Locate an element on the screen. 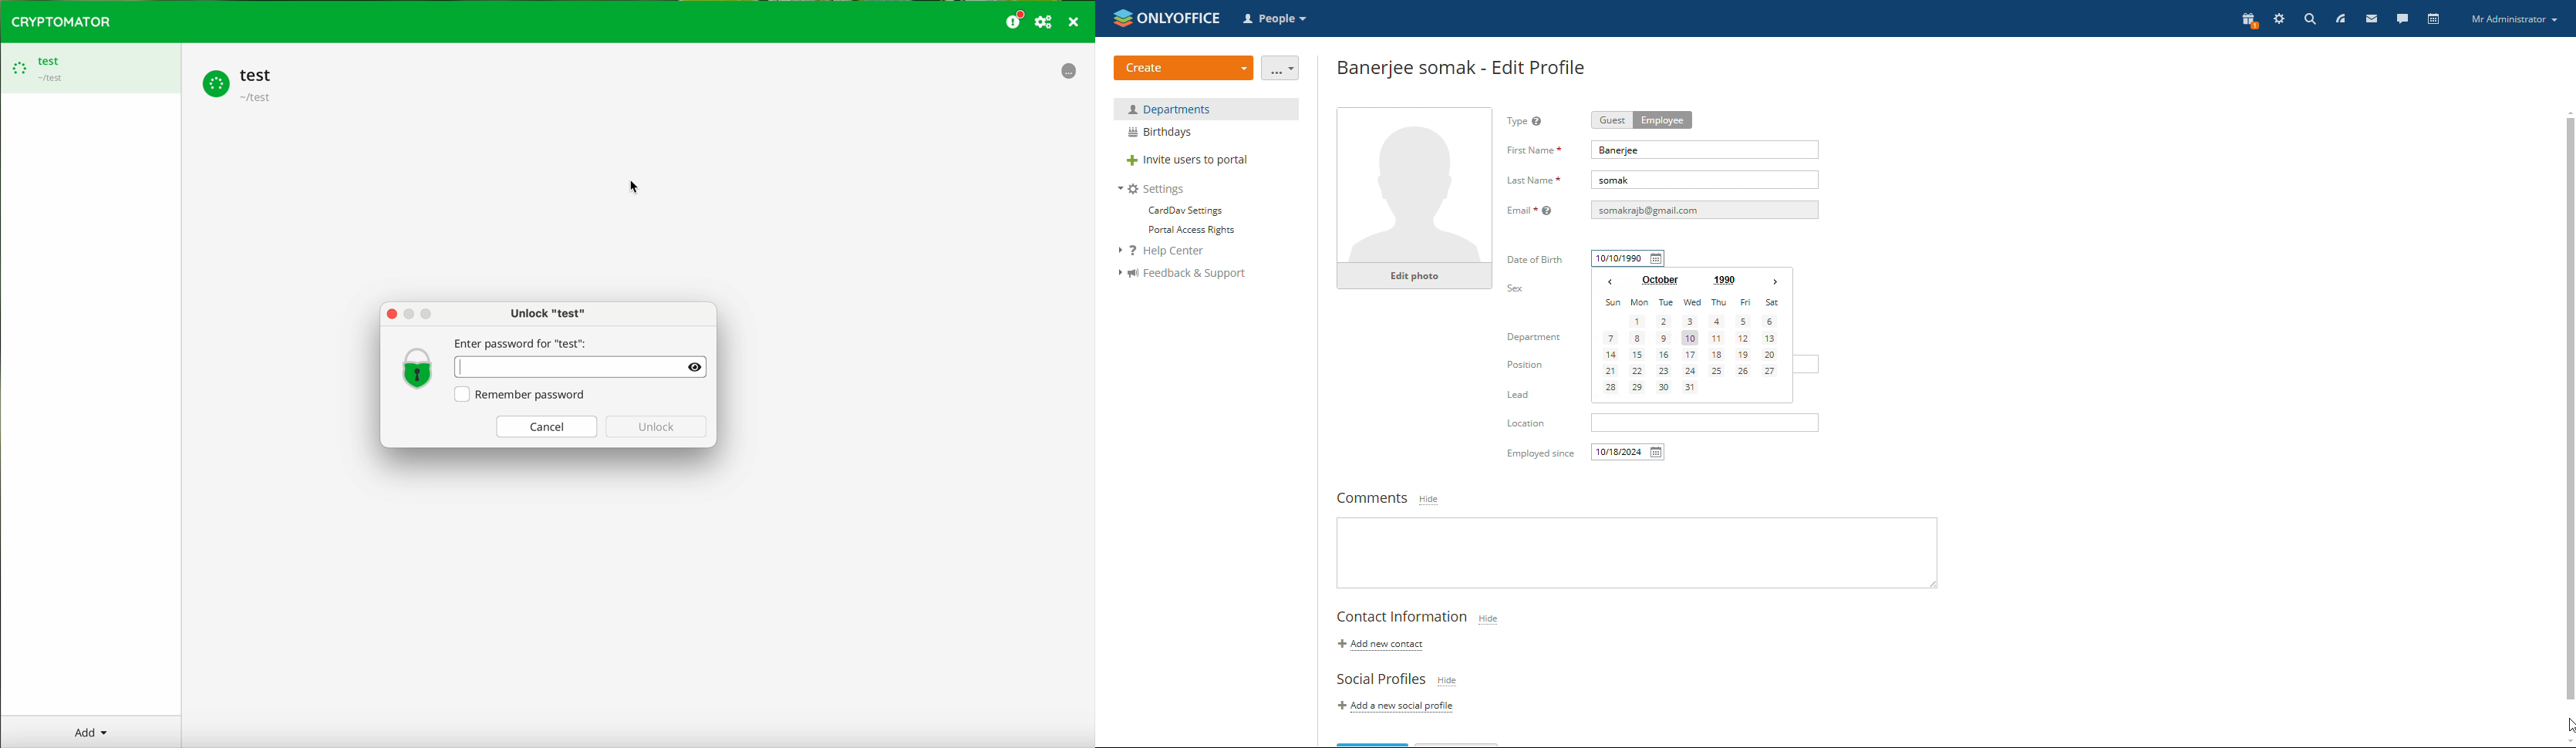 The width and height of the screenshot is (2576, 756). Lock is located at coordinates (418, 368).